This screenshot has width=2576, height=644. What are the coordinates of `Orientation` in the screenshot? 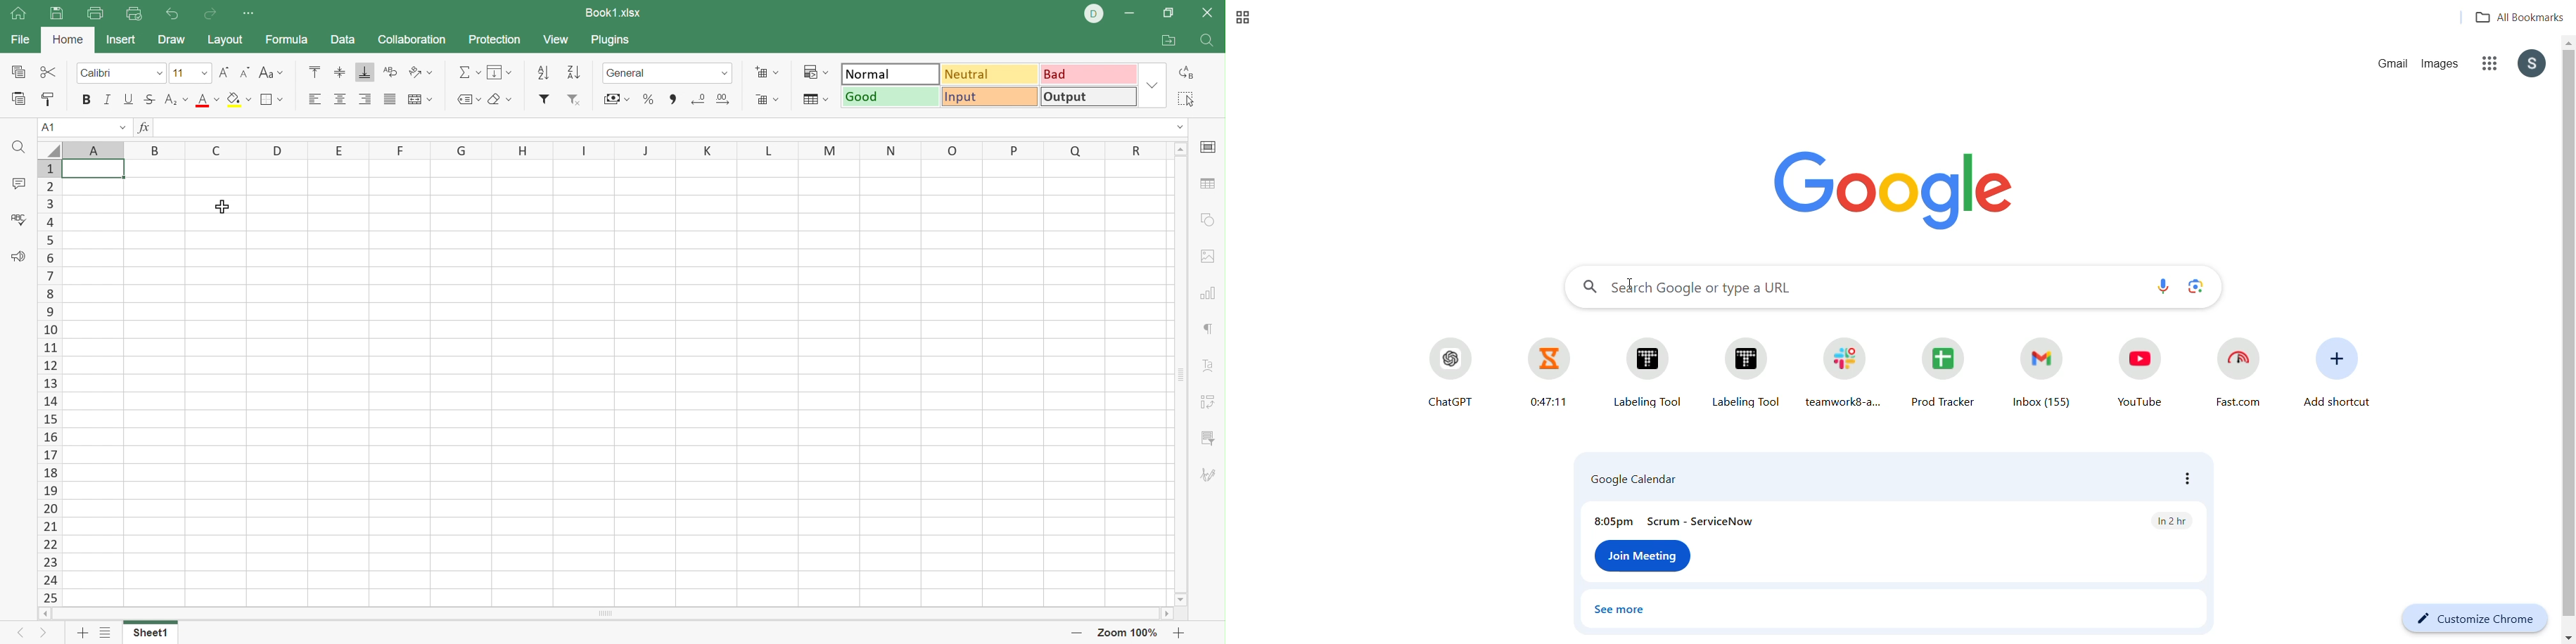 It's located at (421, 72).